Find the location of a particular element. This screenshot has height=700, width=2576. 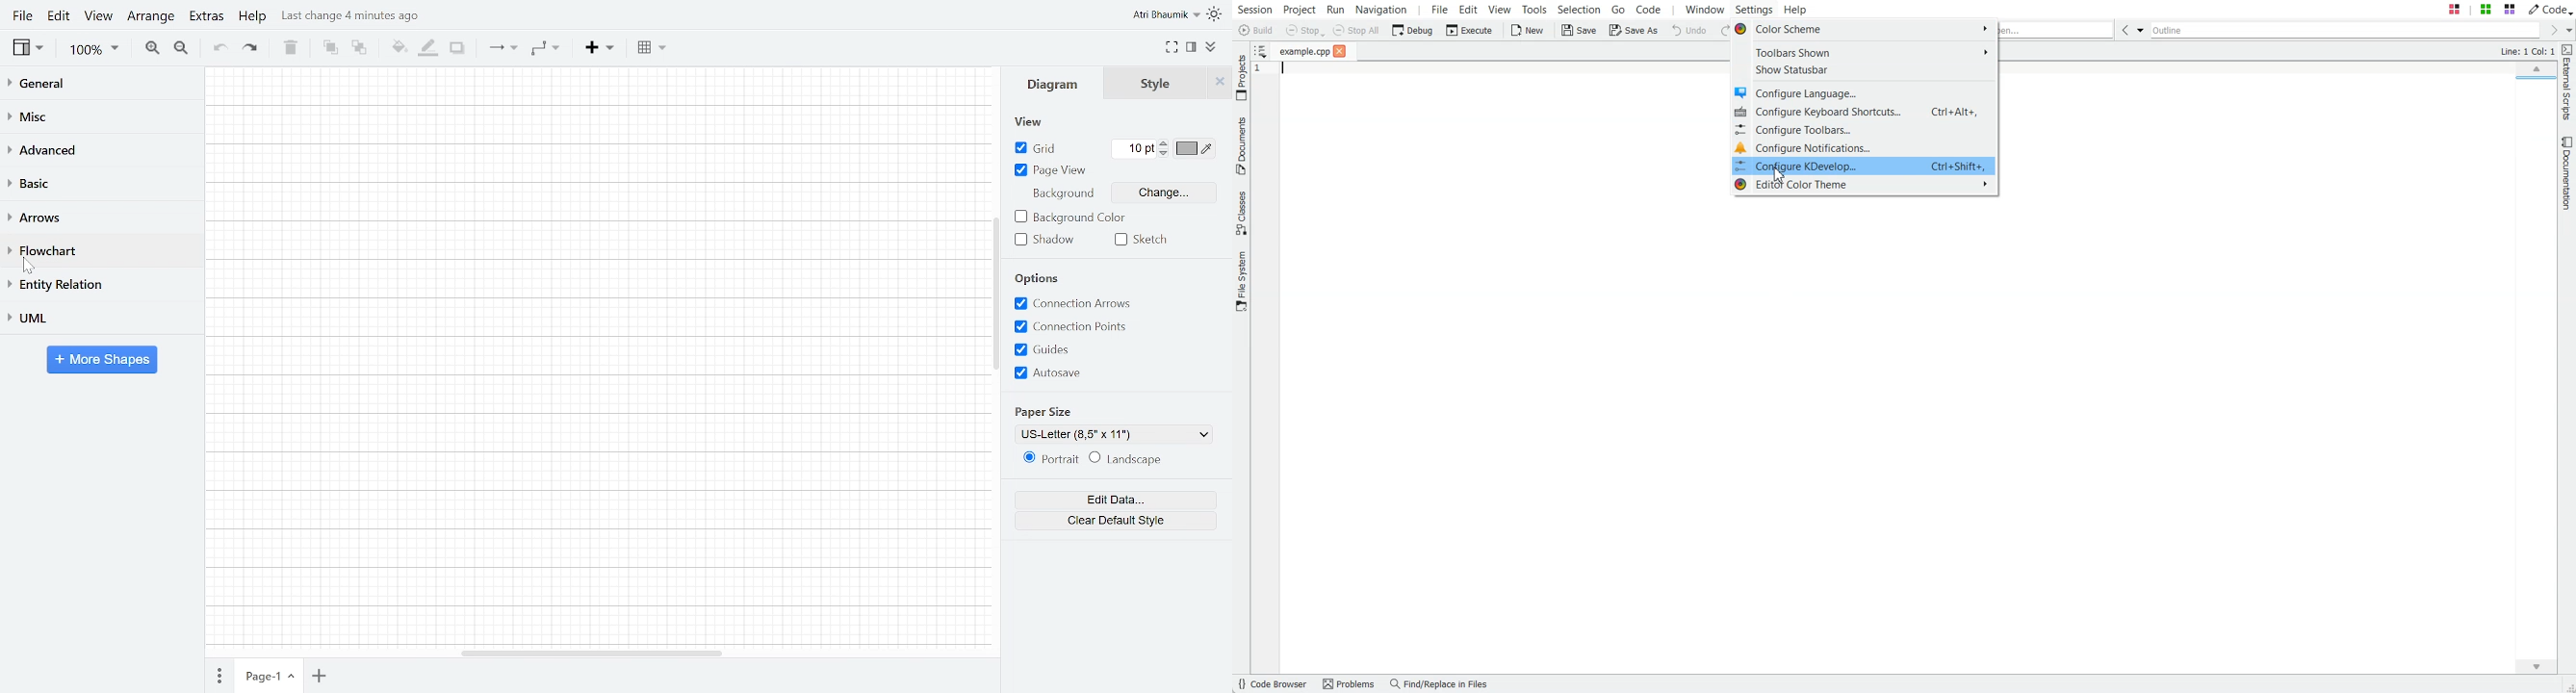

Help is located at coordinates (252, 18).